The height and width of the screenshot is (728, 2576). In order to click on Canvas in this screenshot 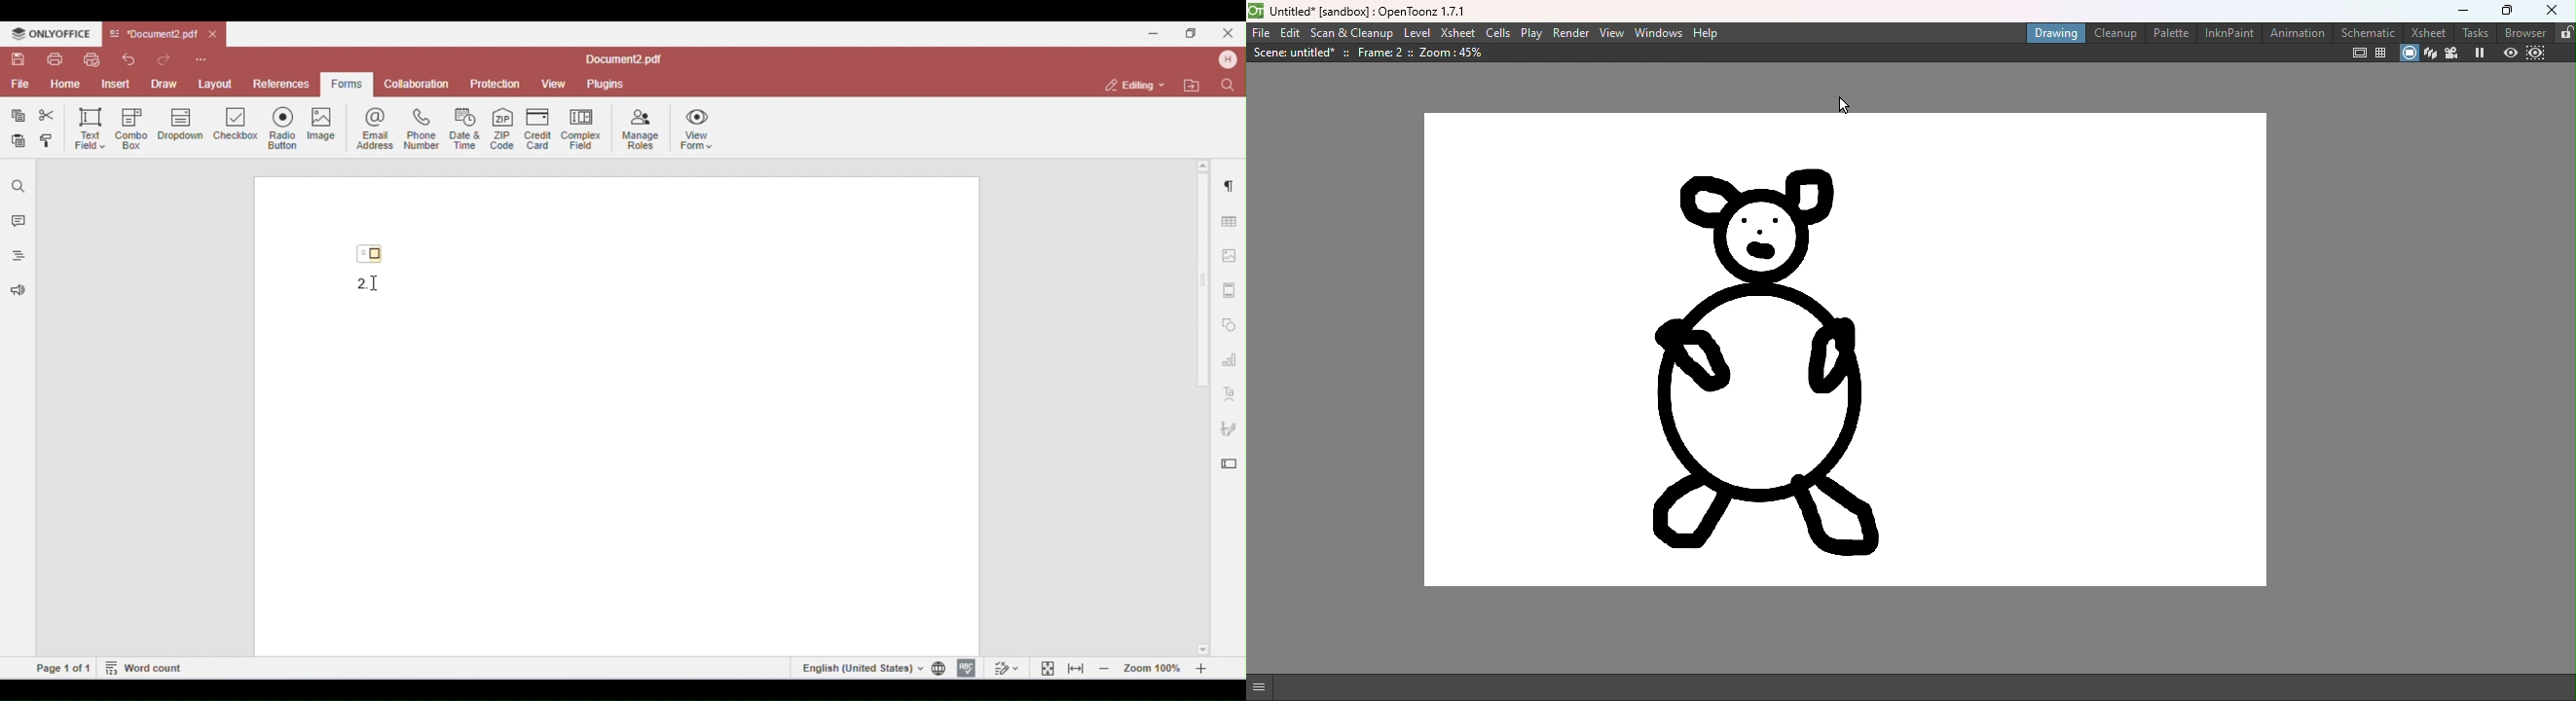, I will do `click(1852, 347)`.